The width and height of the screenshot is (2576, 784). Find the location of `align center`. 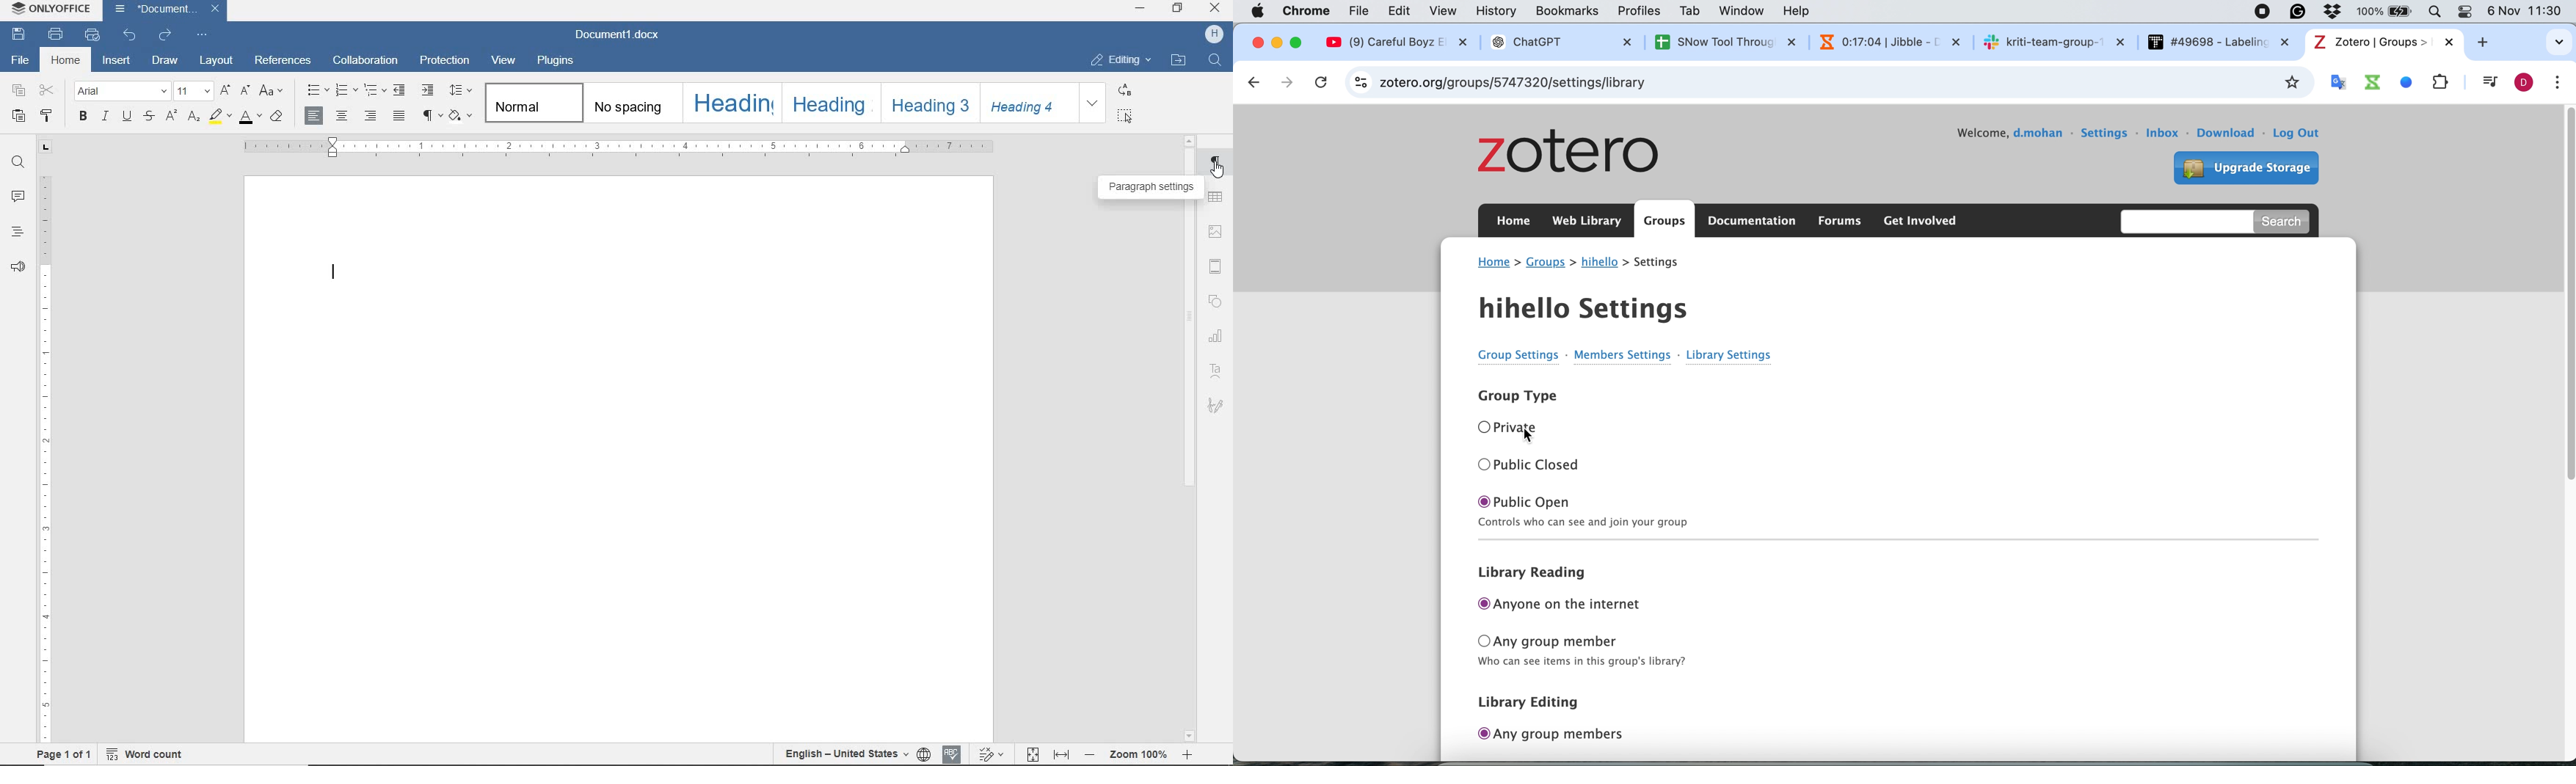

align center is located at coordinates (343, 117).